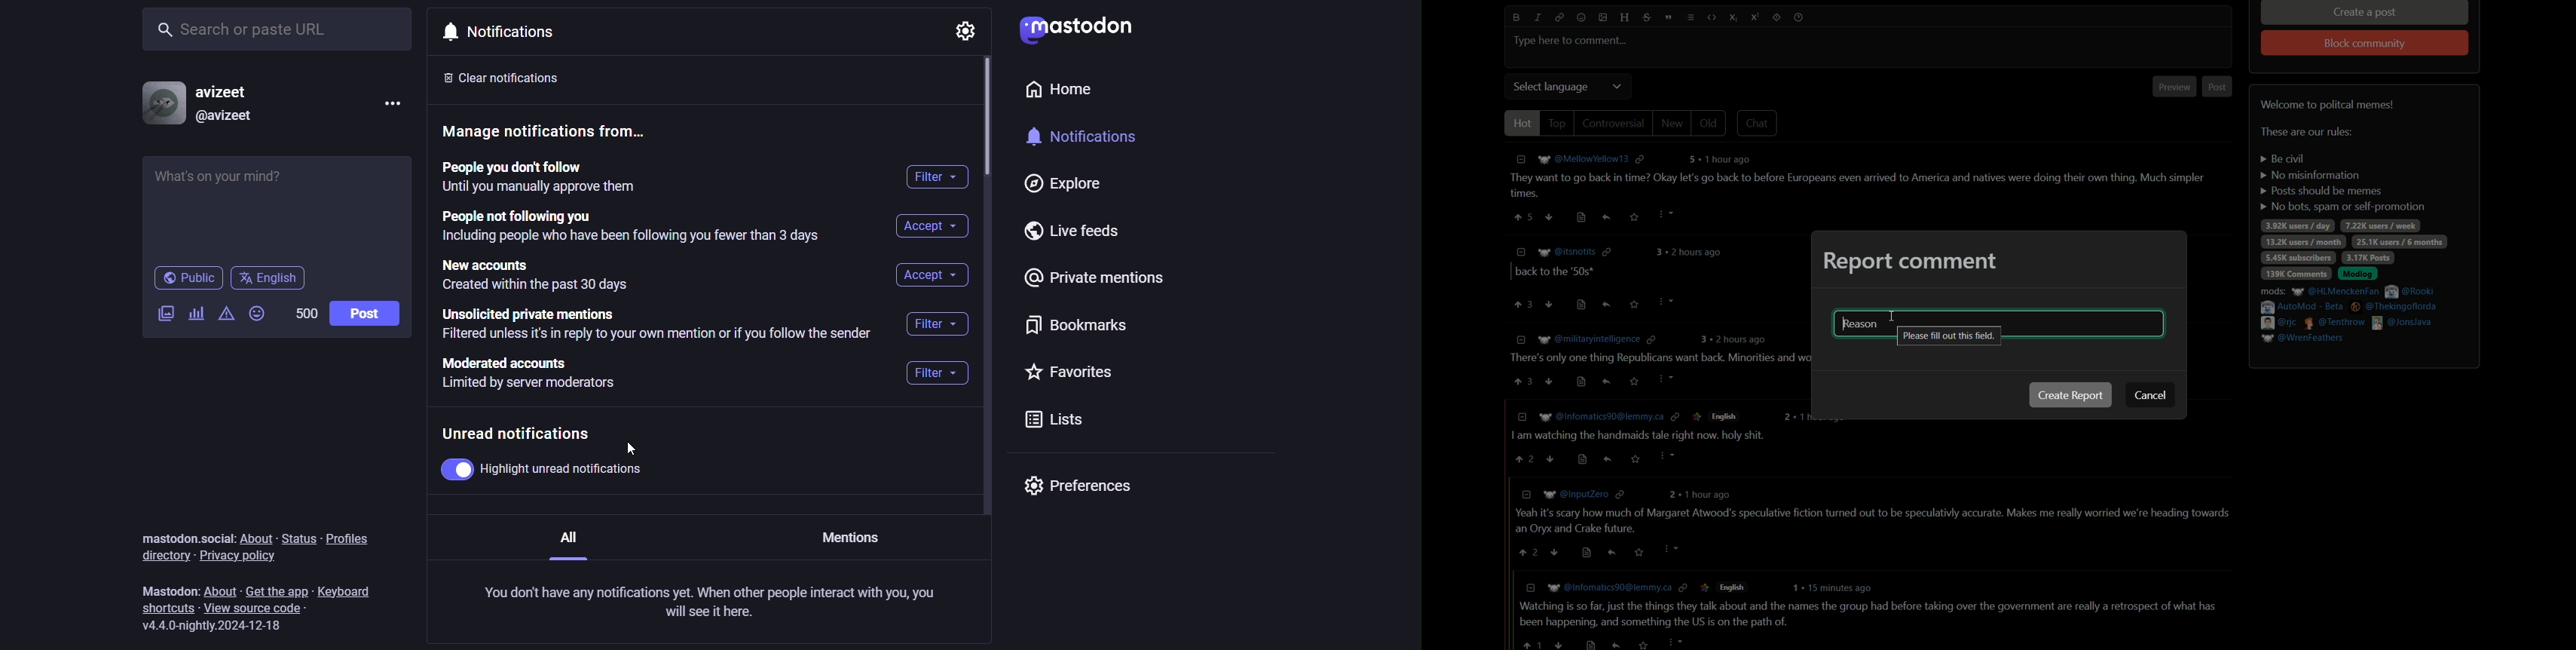 This screenshot has width=2576, height=672. What do you see at coordinates (1571, 41) in the screenshot?
I see `type here to comment` at bounding box center [1571, 41].